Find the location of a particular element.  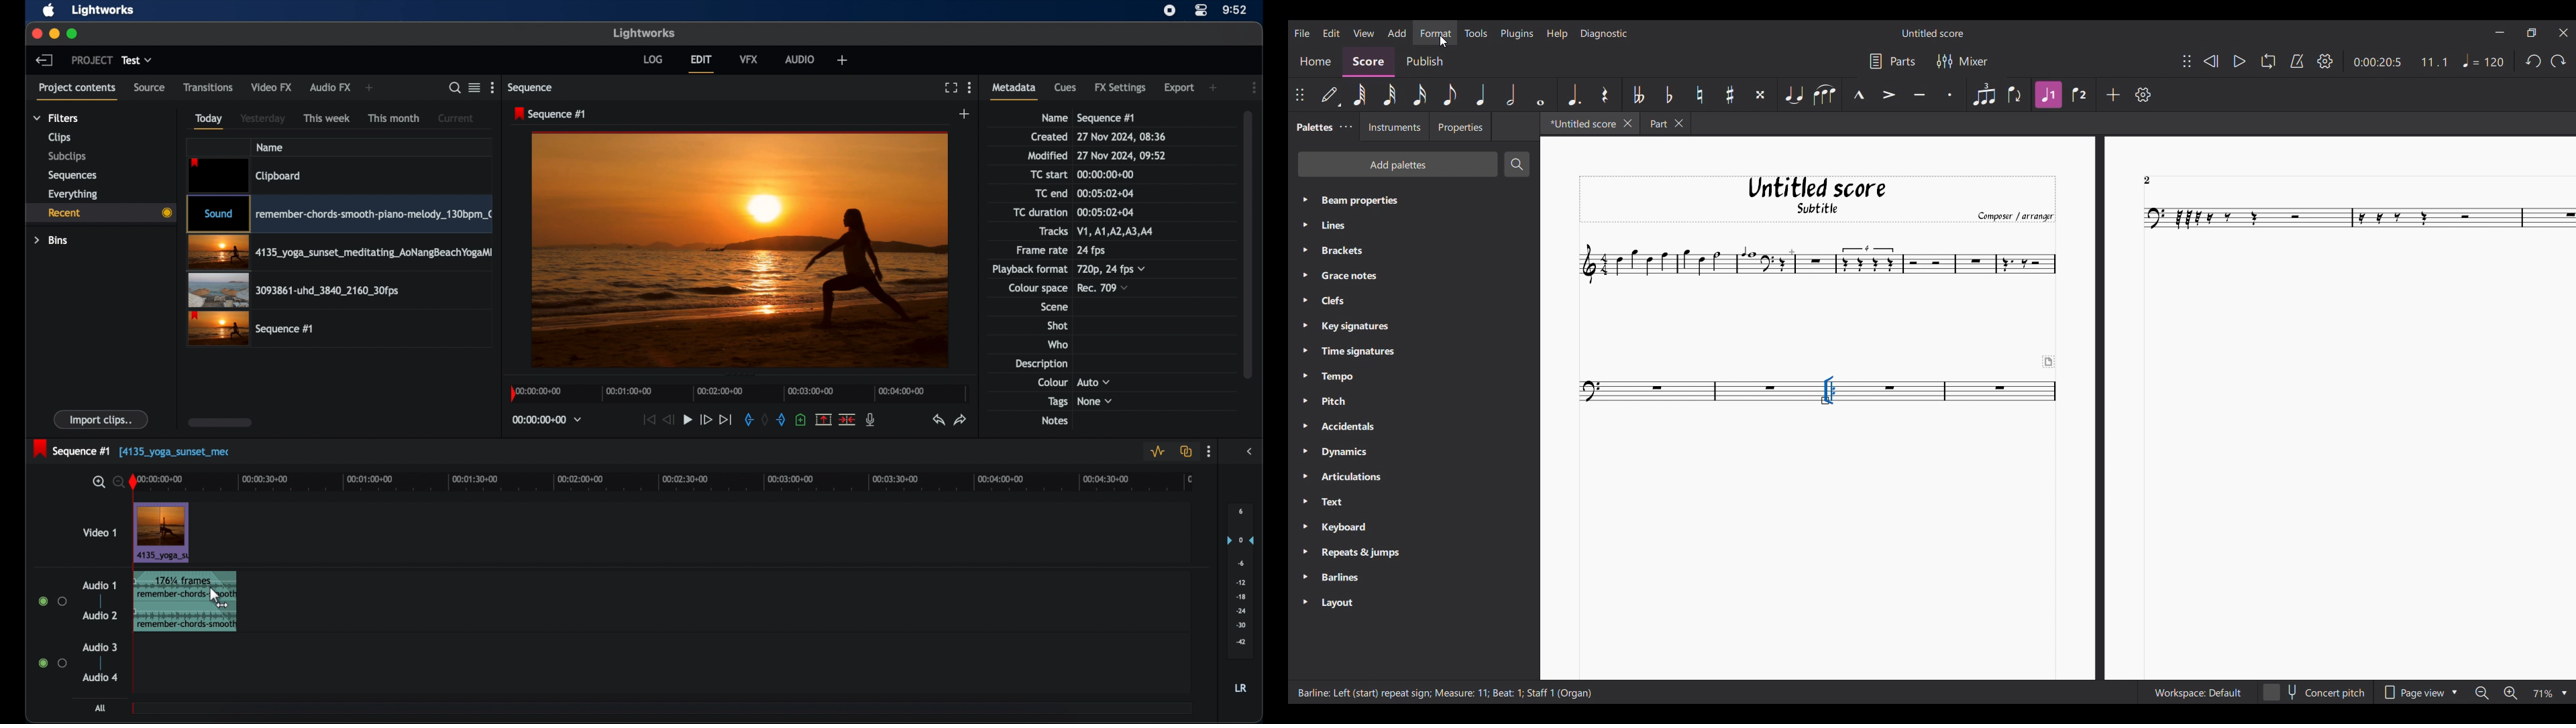

fx settongs is located at coordinates (1122, 88).